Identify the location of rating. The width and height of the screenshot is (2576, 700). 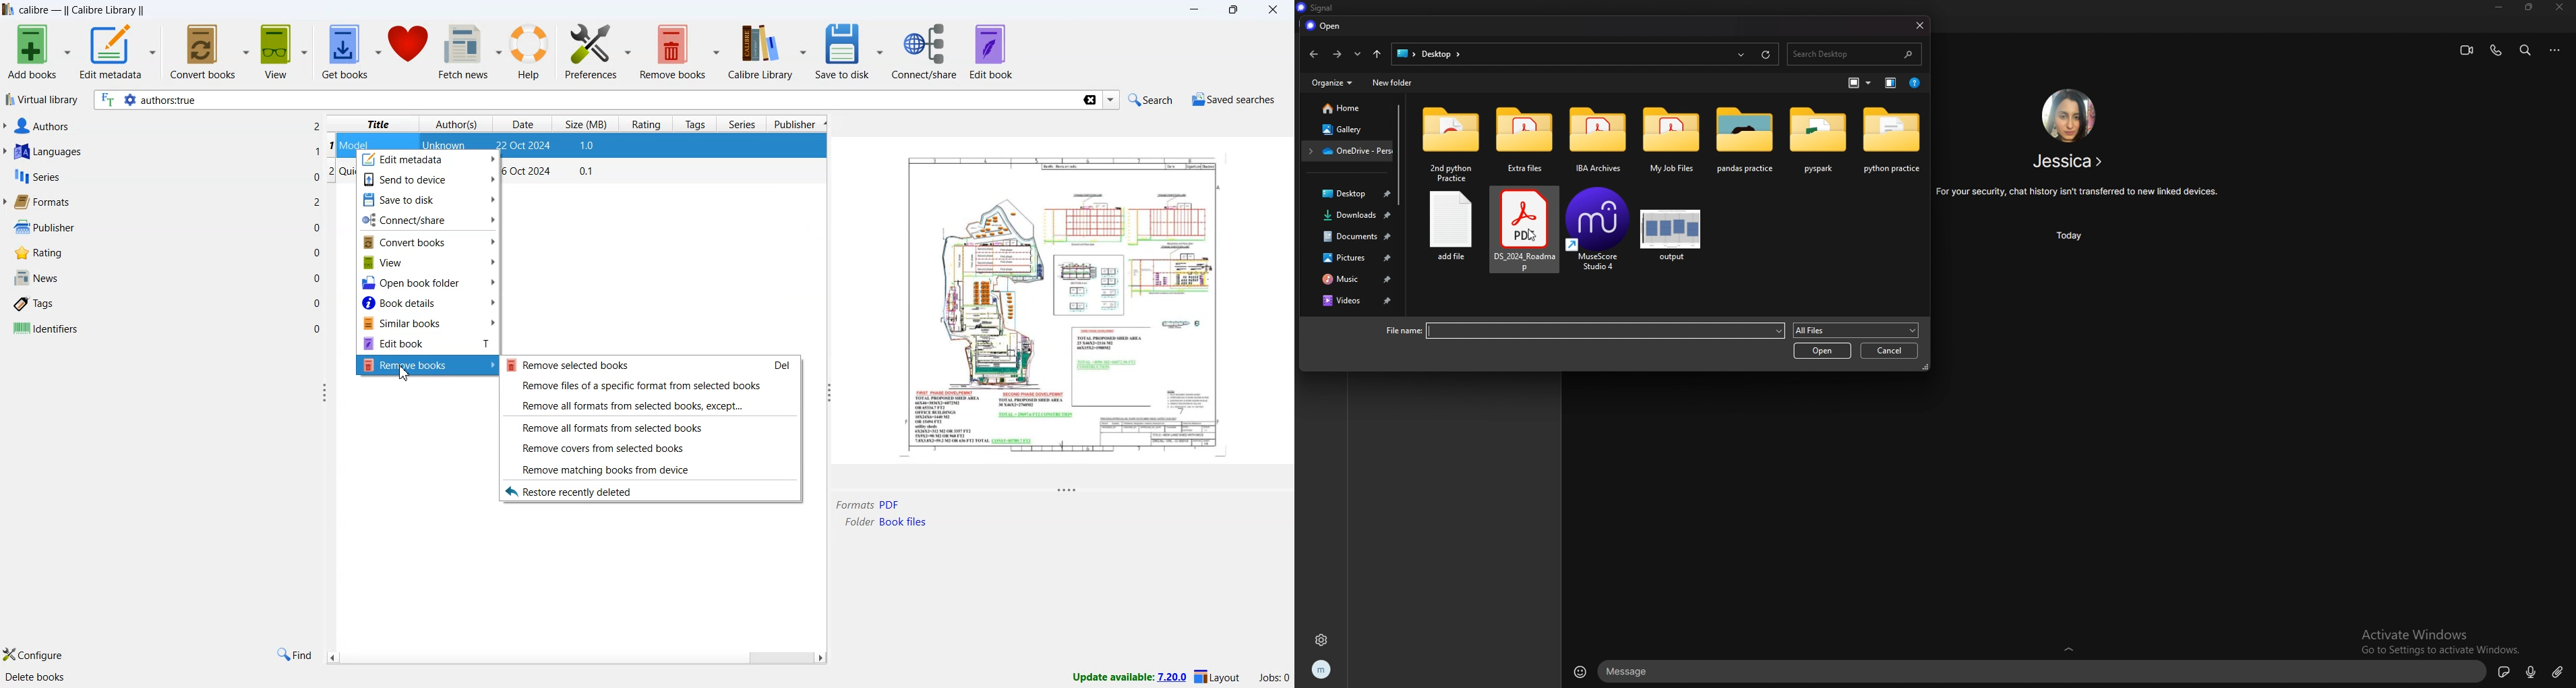
(36, 253).